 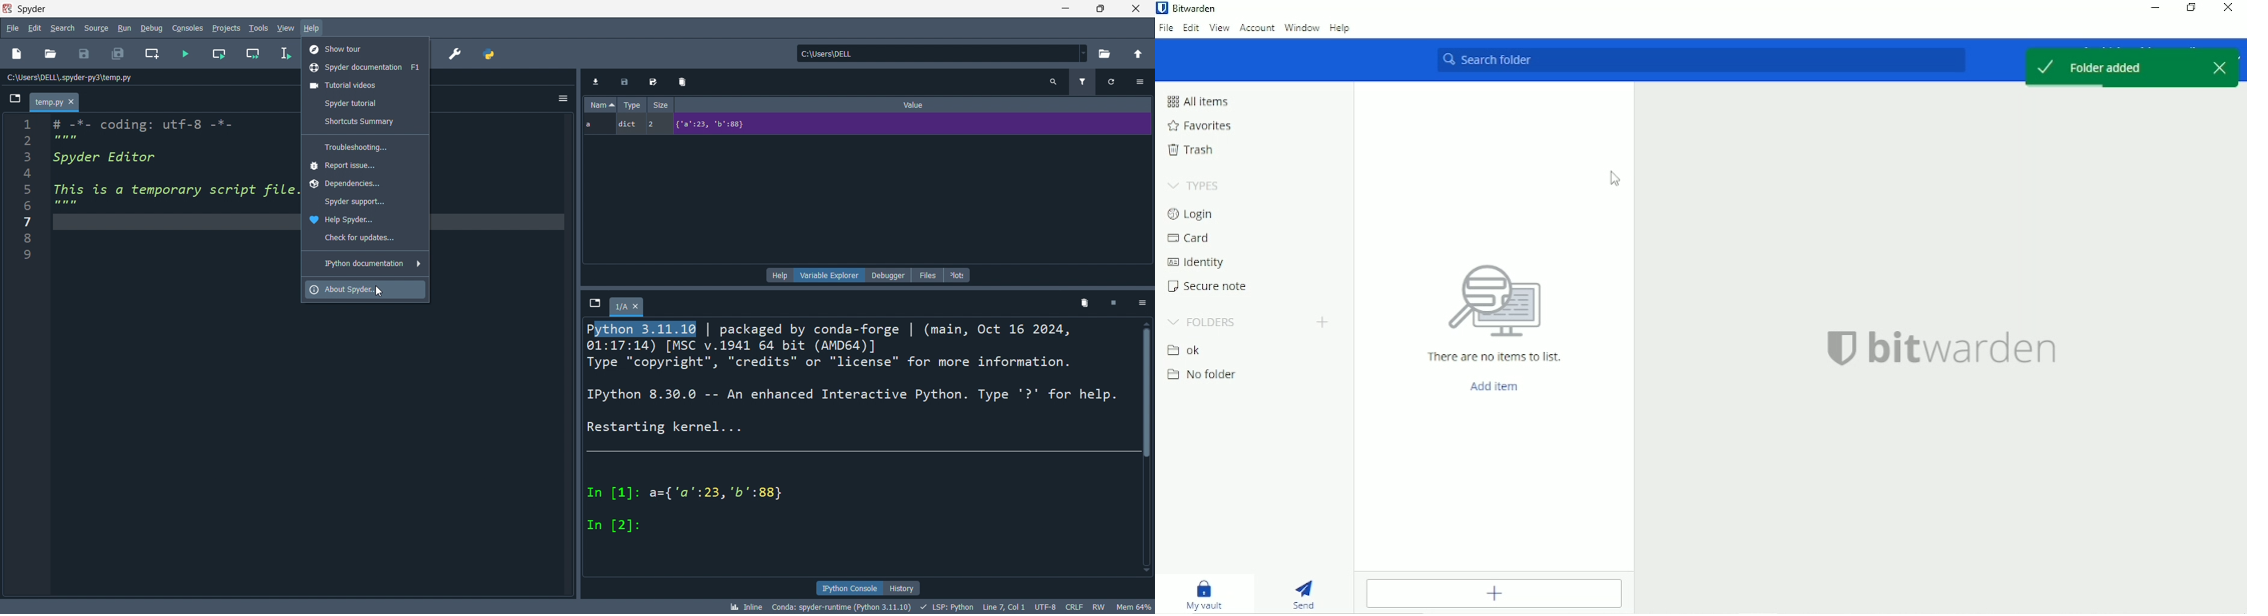 What do you see at coordinates (365, 122) in the screenshot?
I see `shortcuts` at bounding box center [365, 122].